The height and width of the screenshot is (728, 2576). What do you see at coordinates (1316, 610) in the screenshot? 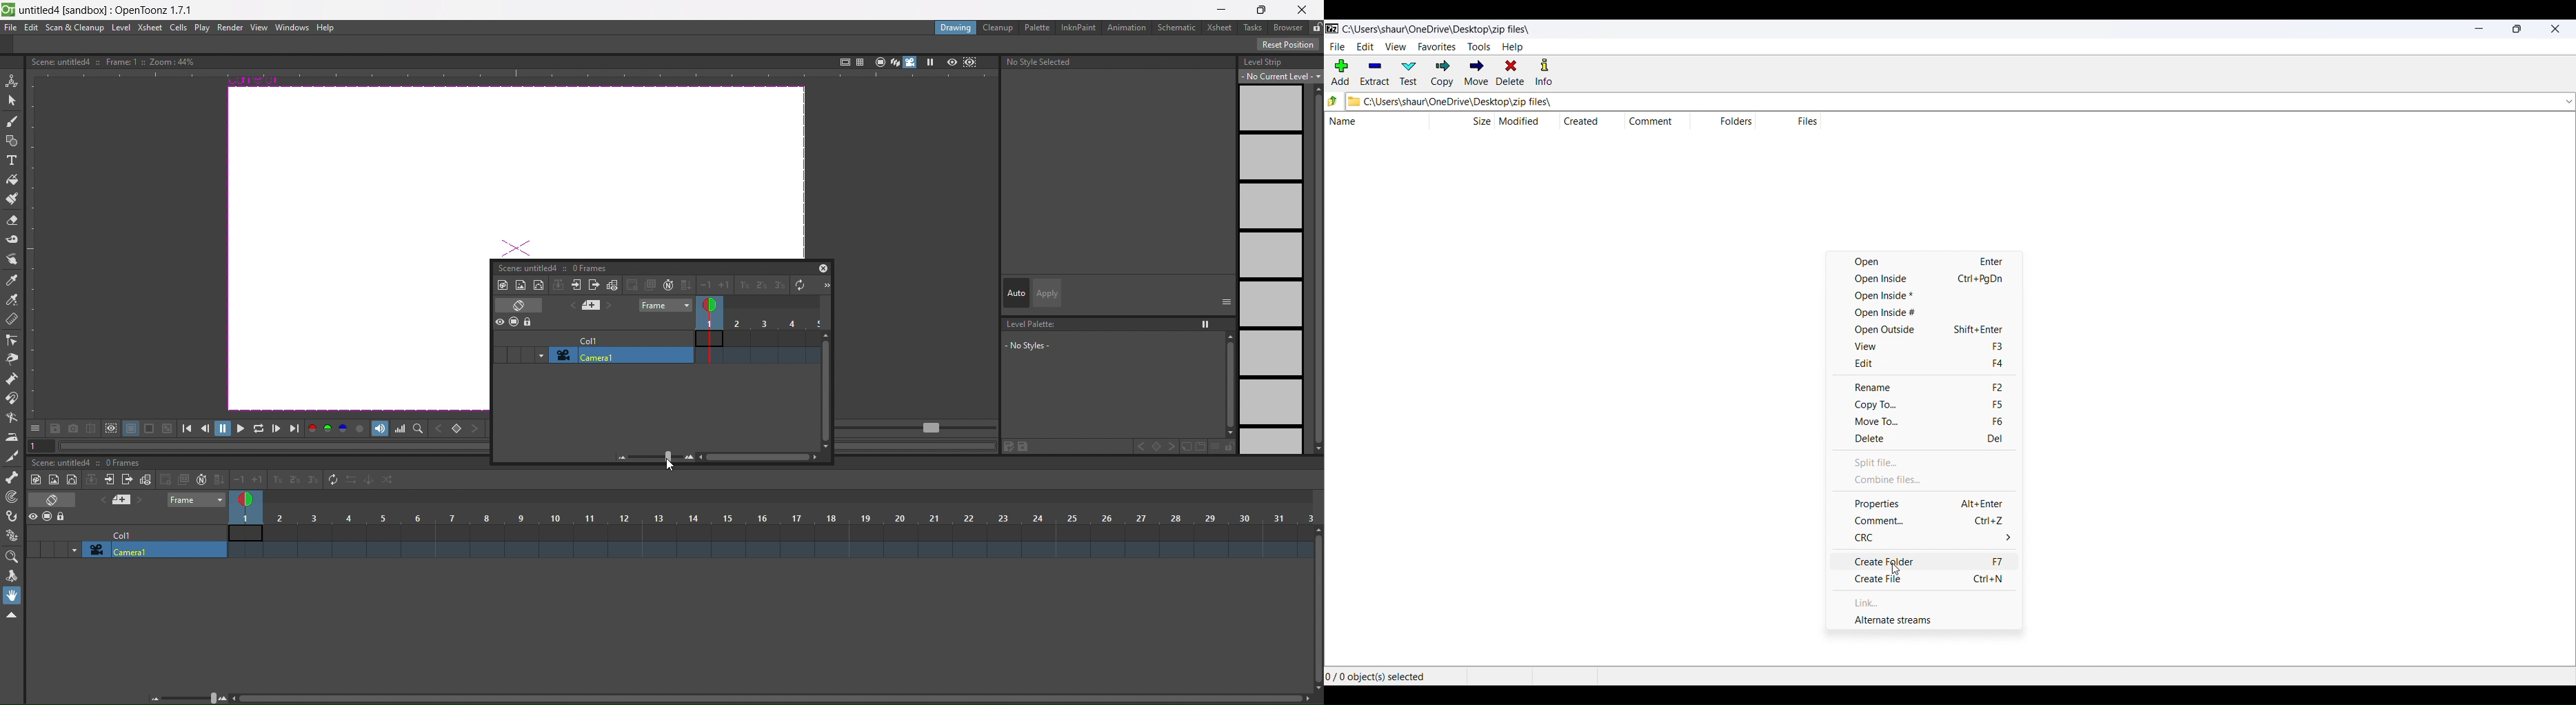
I see `scroll bar` at bounding box center [1316, 610].